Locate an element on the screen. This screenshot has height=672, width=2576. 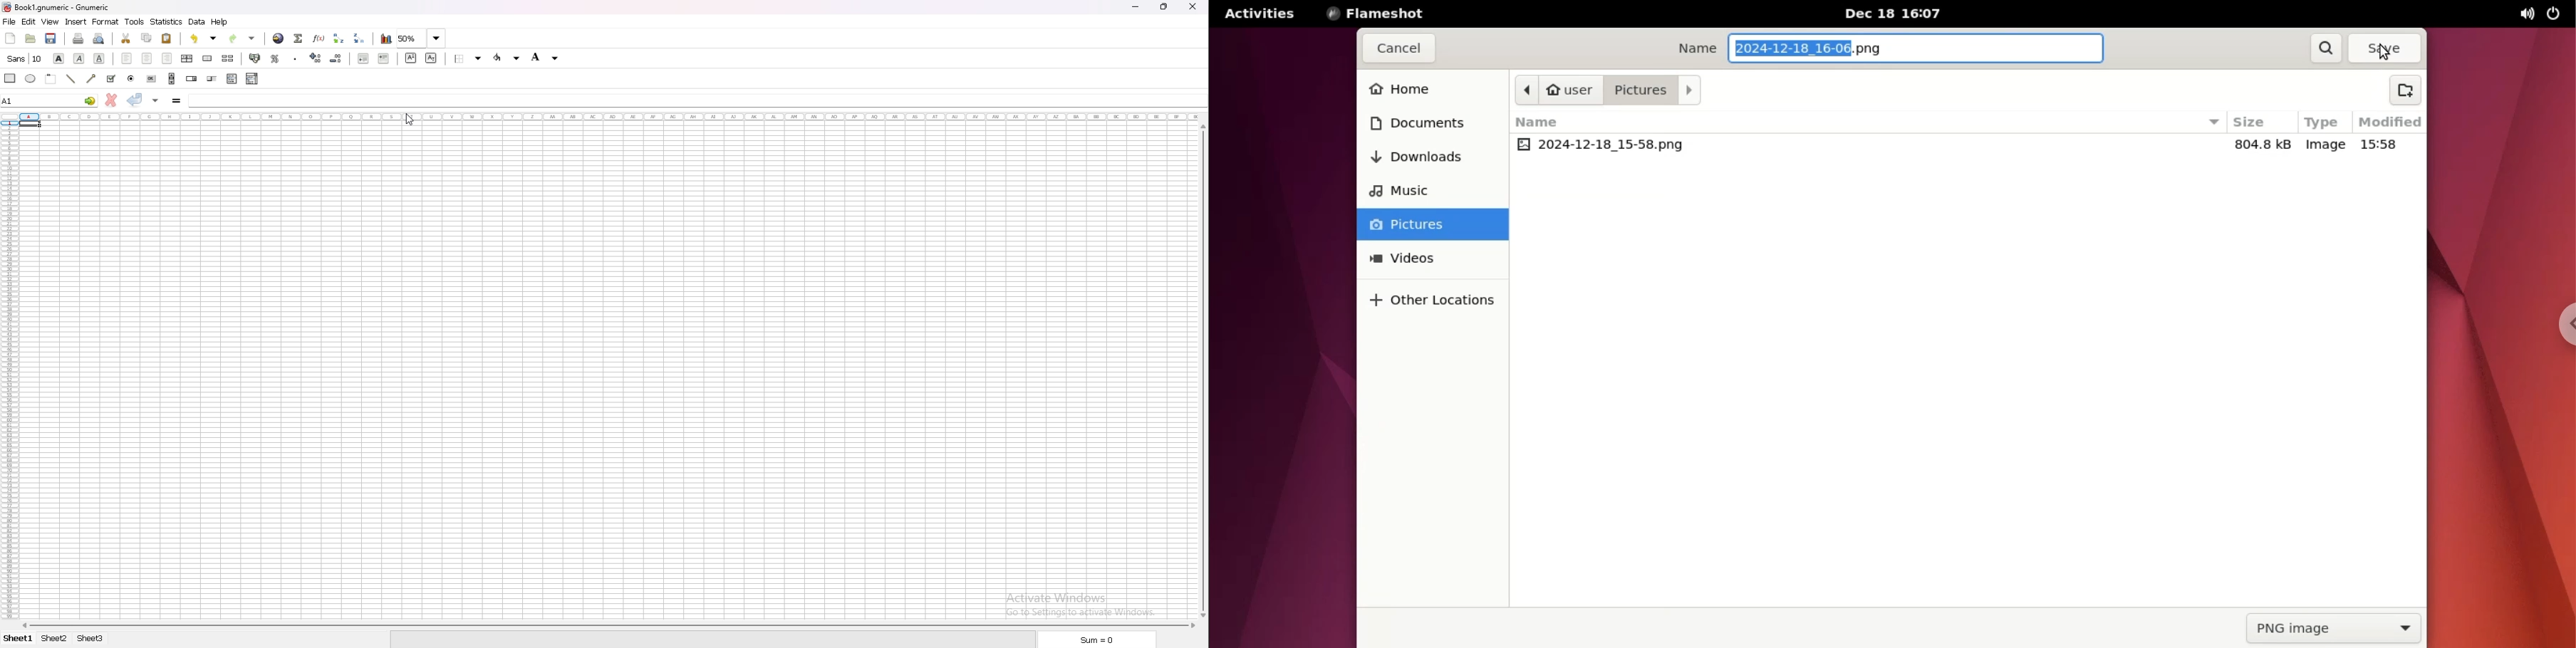
format is located at coordinates (106, 21).